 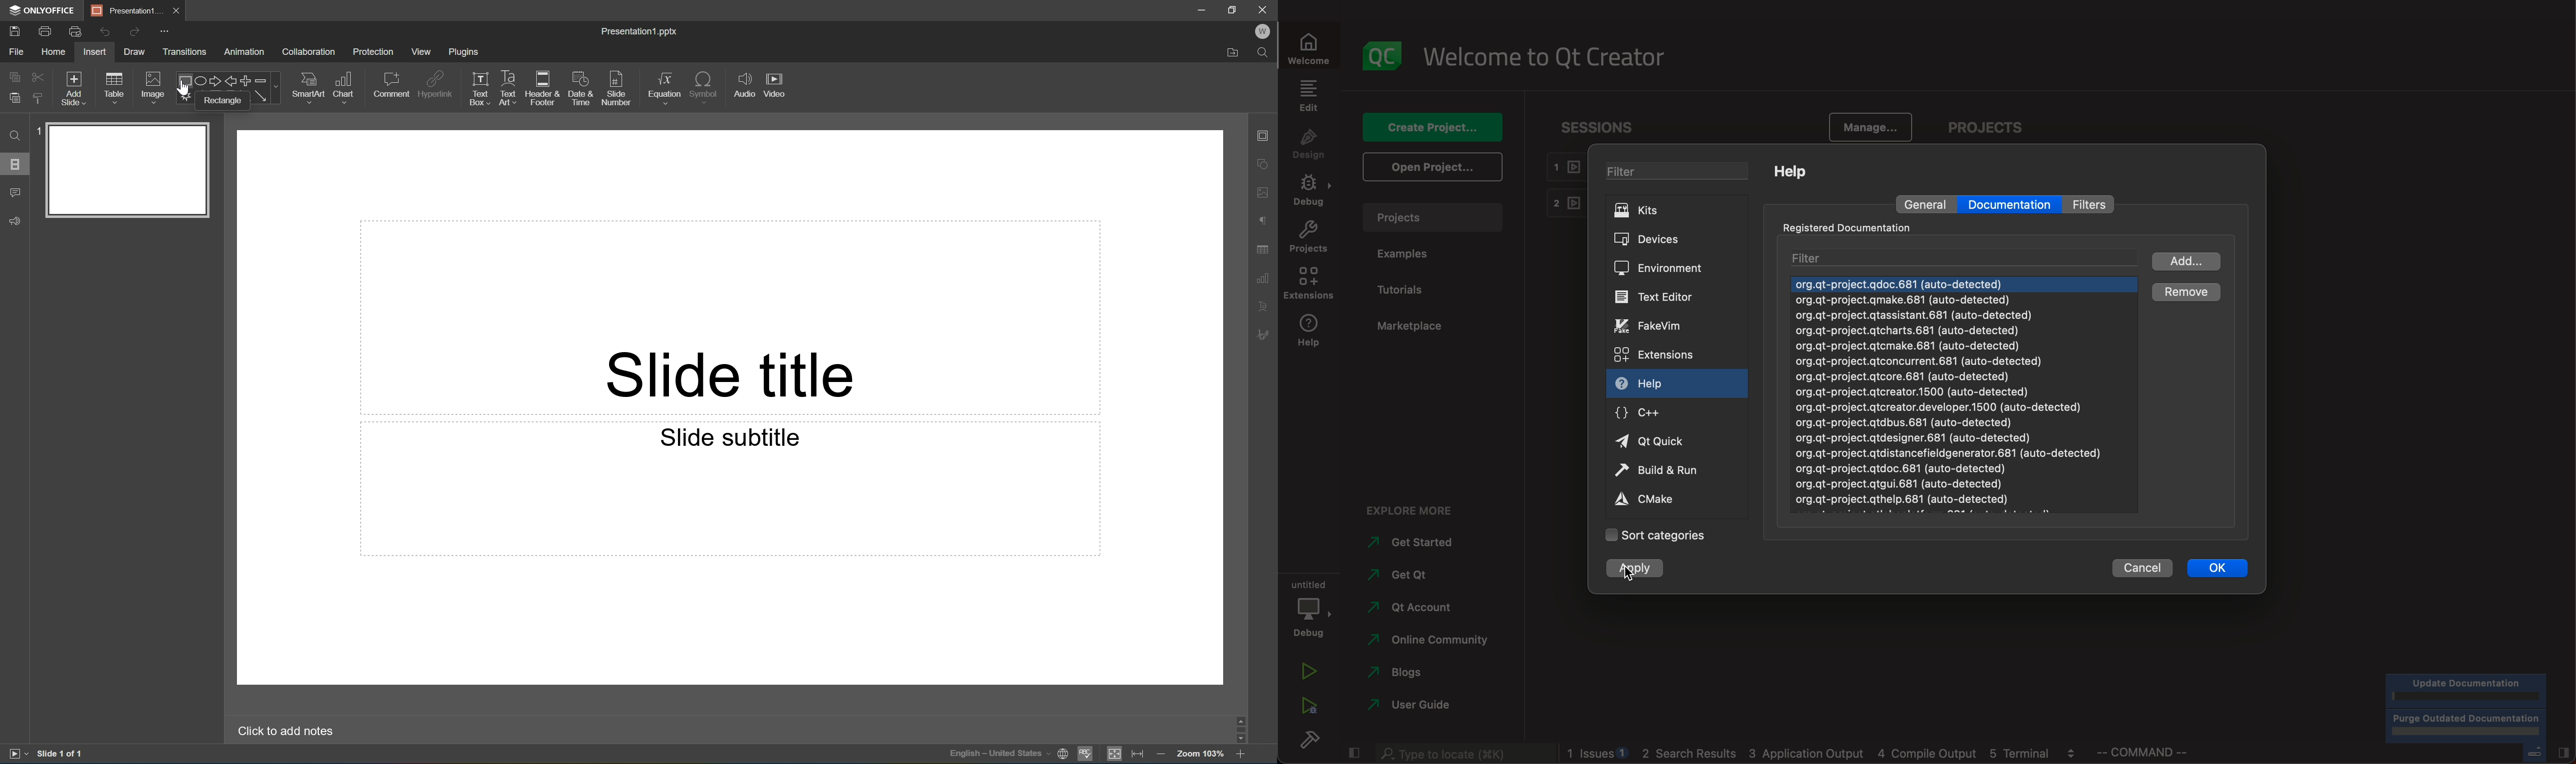 What do you see at coordinates (1853, 227) in the screenshot?
I see `registered` at bounding box center [1853, 227].